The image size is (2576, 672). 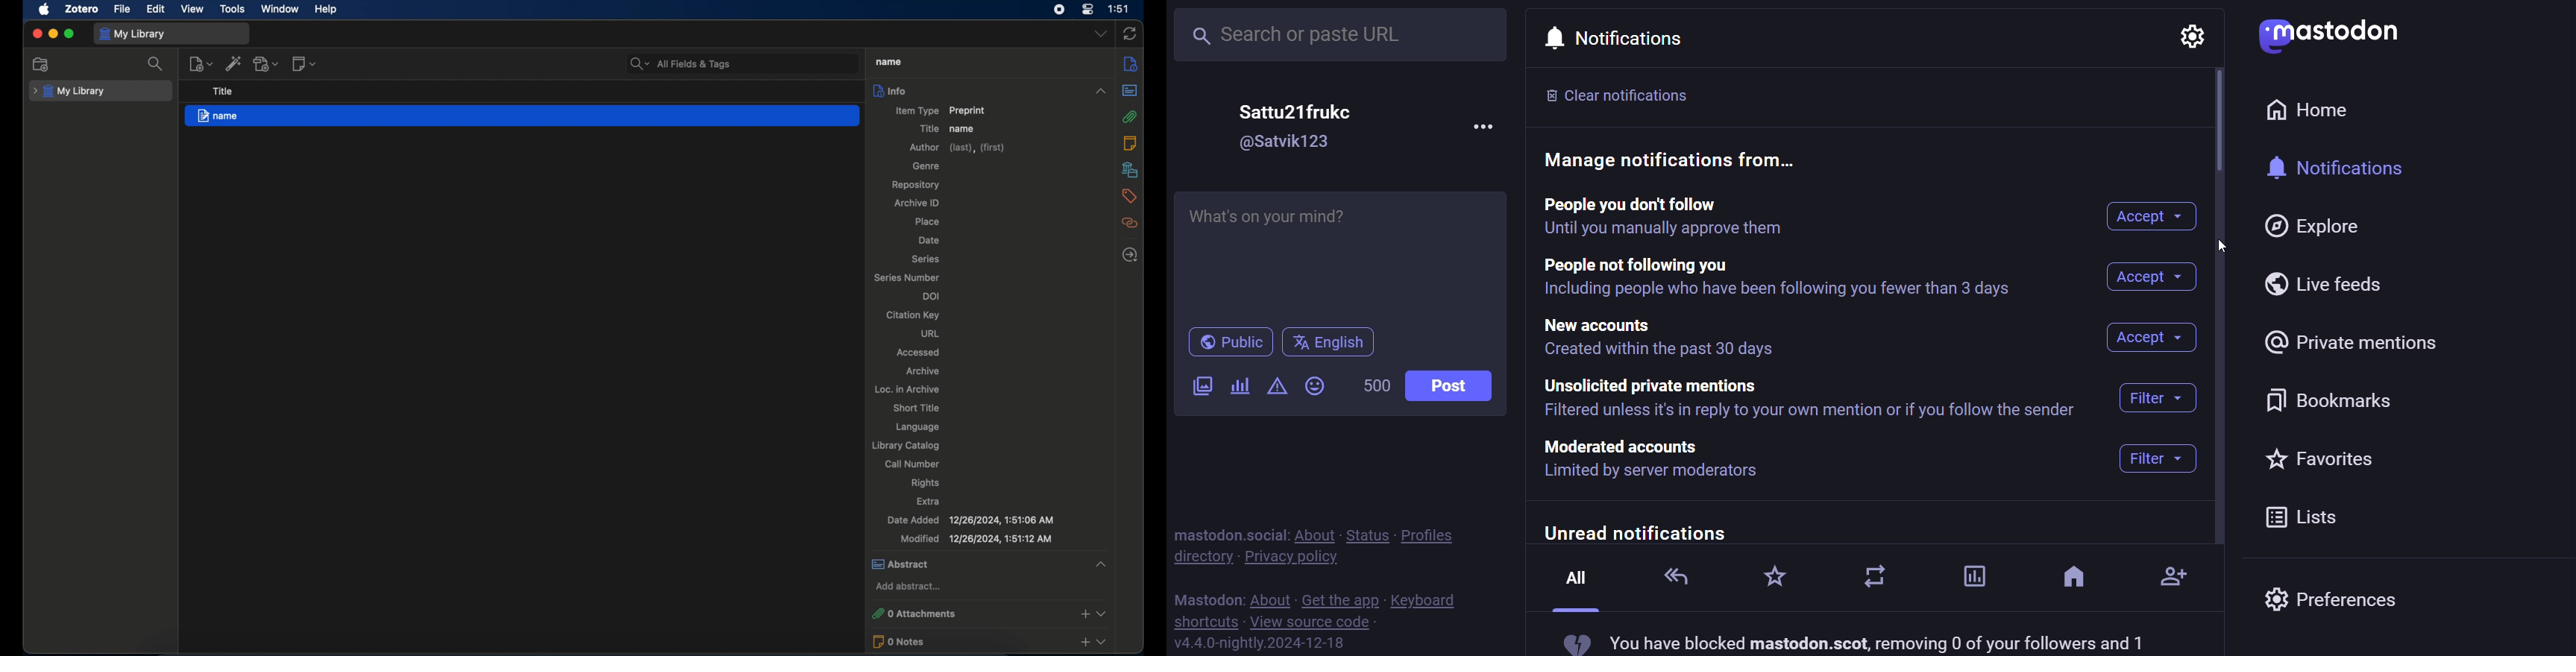 I want to click on add abstract, so click(x=908, y=586).